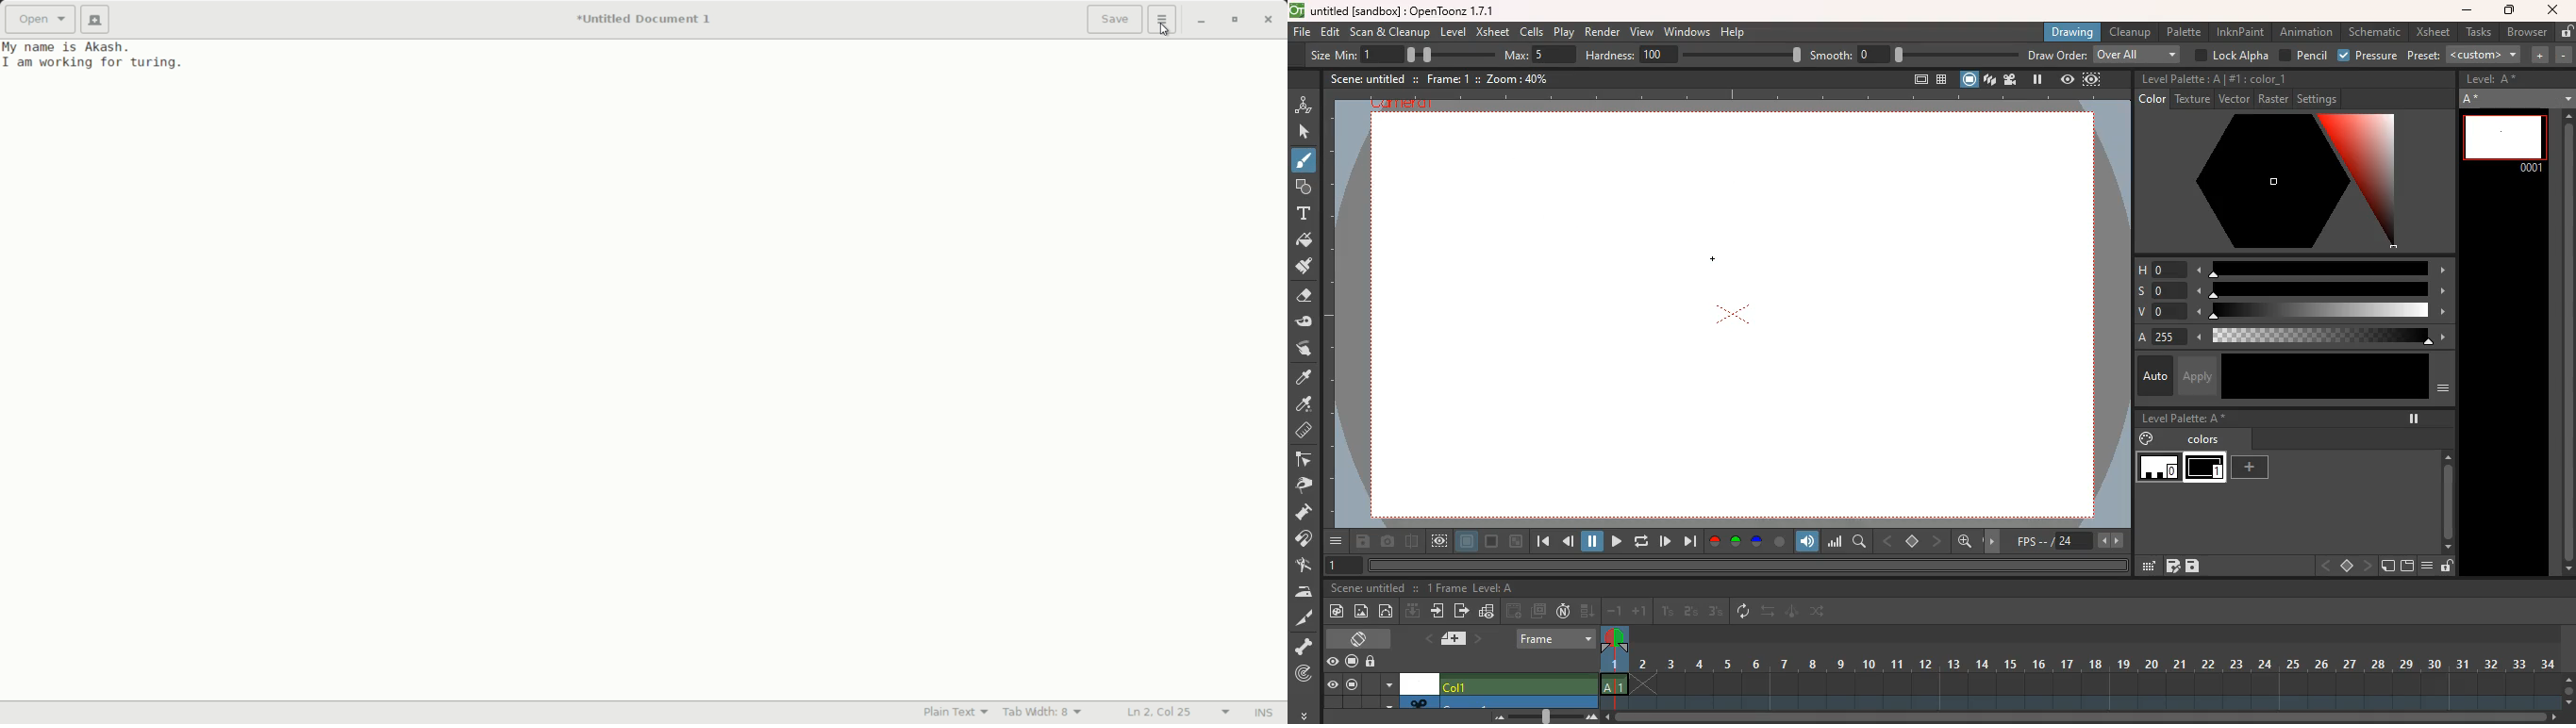  Describe the element at coordinates (1353, 685) in the screenshot. I see `screen` at that location.